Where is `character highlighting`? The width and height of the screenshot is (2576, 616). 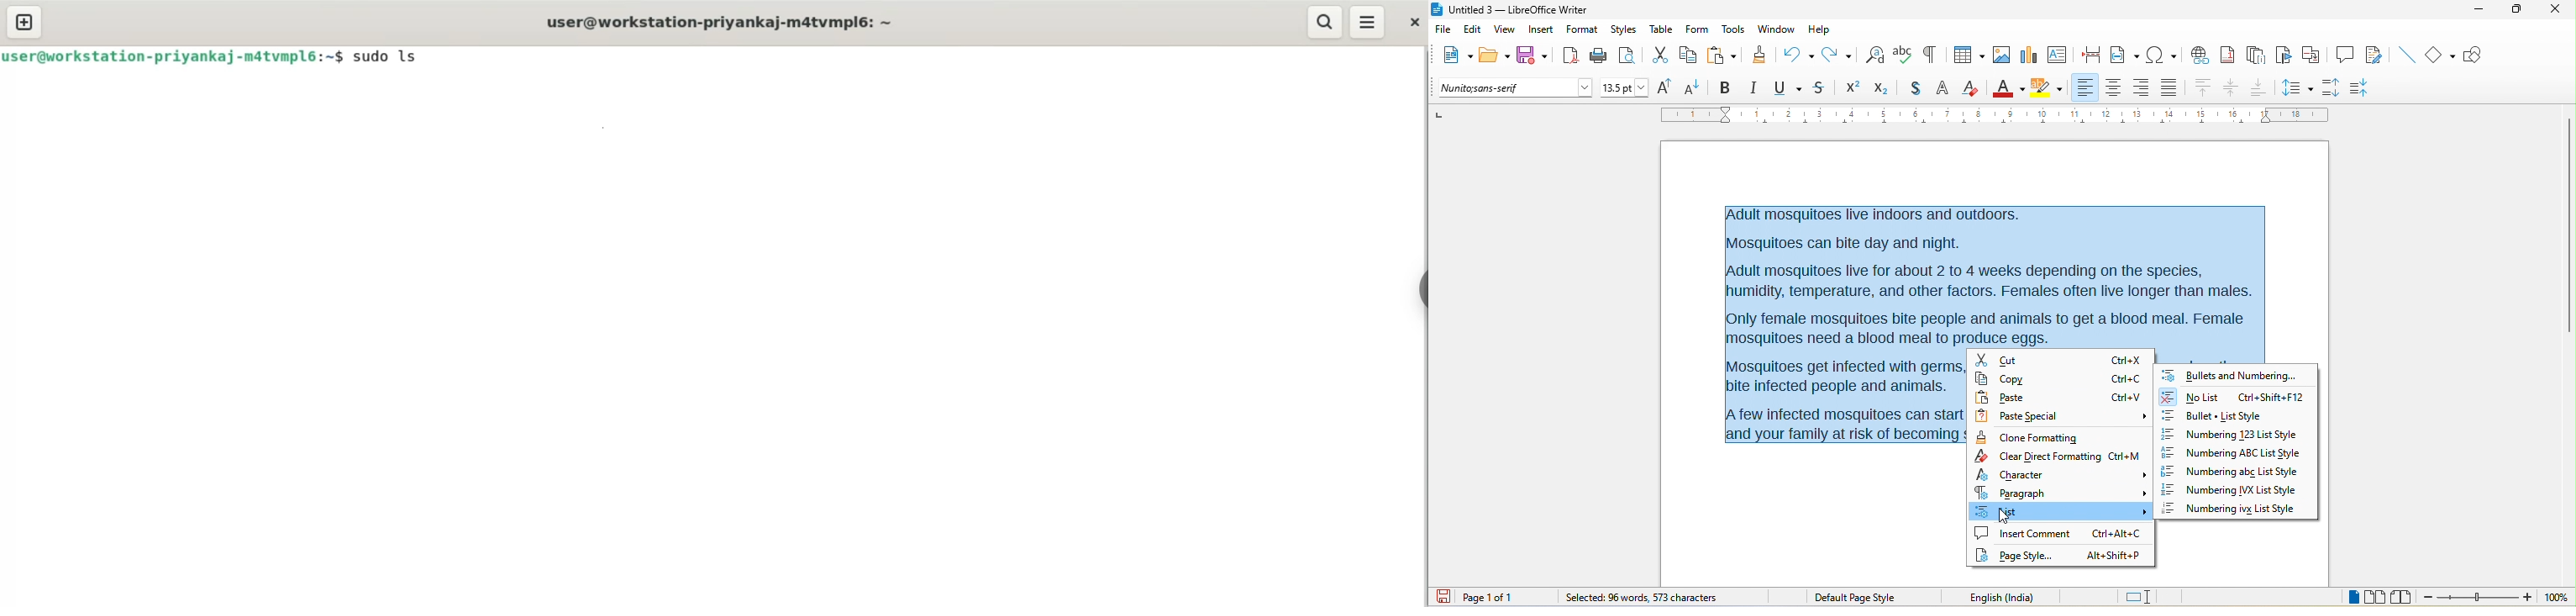 character highlighting is located at coordinates (2048, 87).